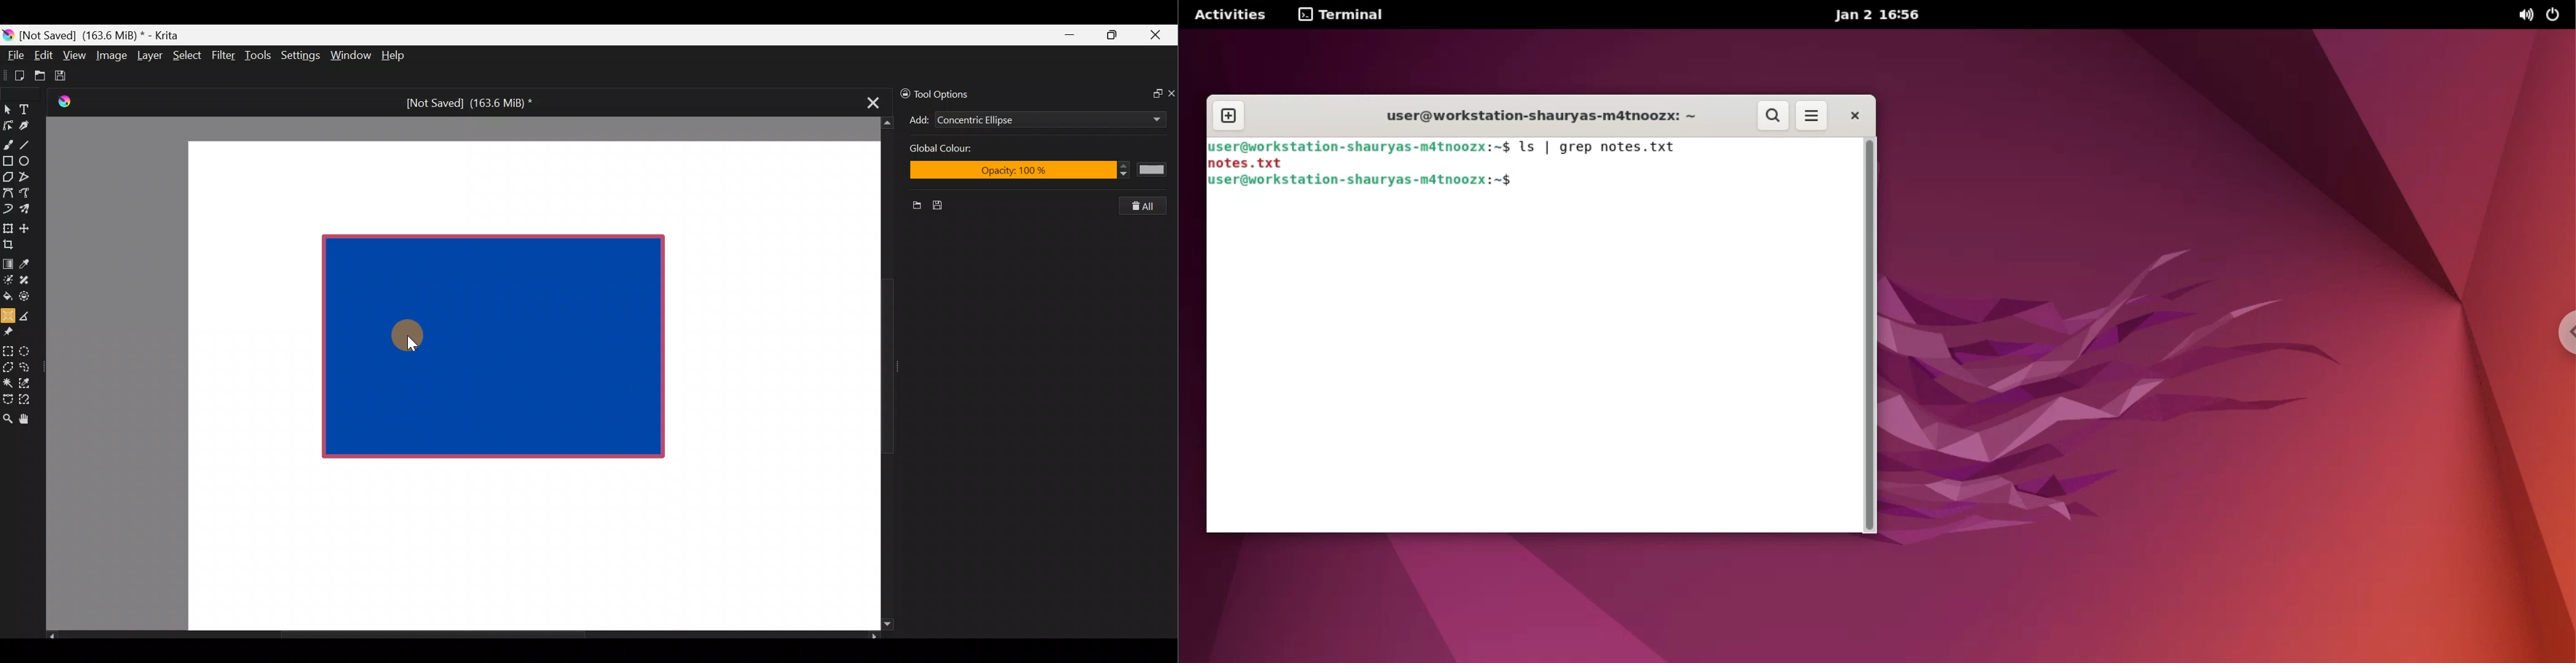 The image size is (2576, 672). What do you see at coordinates (26, 382) in the screenshot?
I see `Similar color selection tool` at bounding box center [26, 382].